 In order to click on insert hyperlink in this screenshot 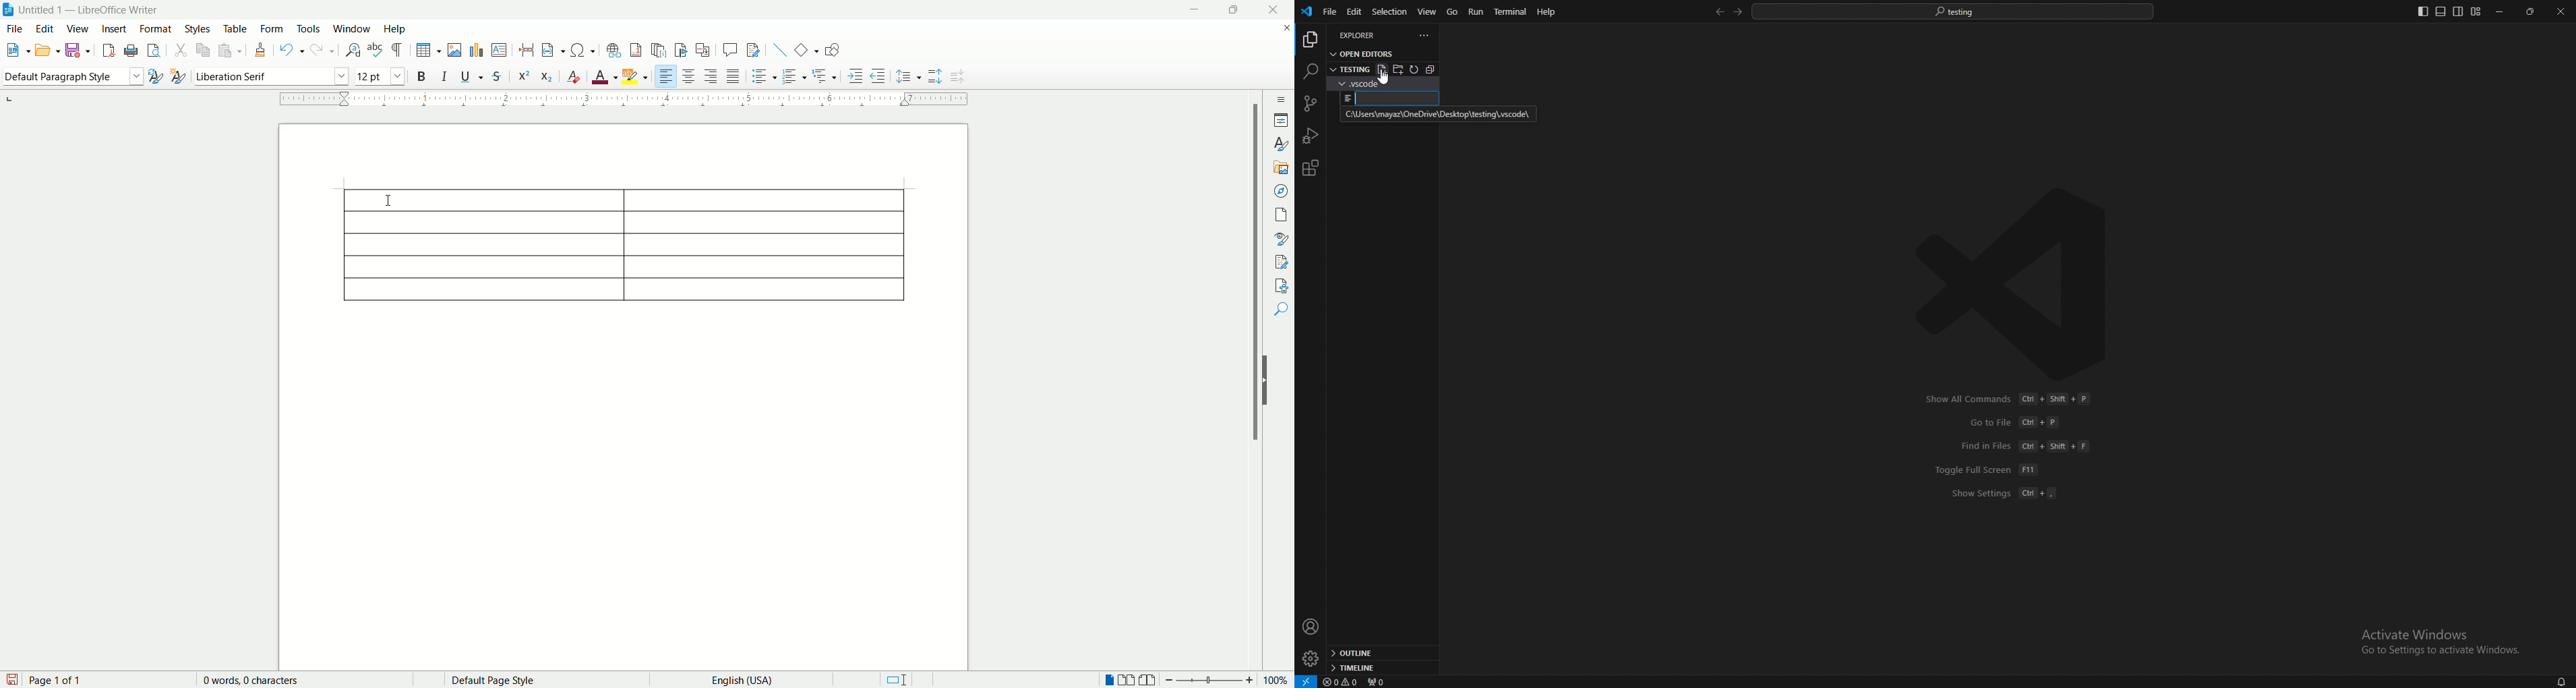, I will do `click(612, 49)`.